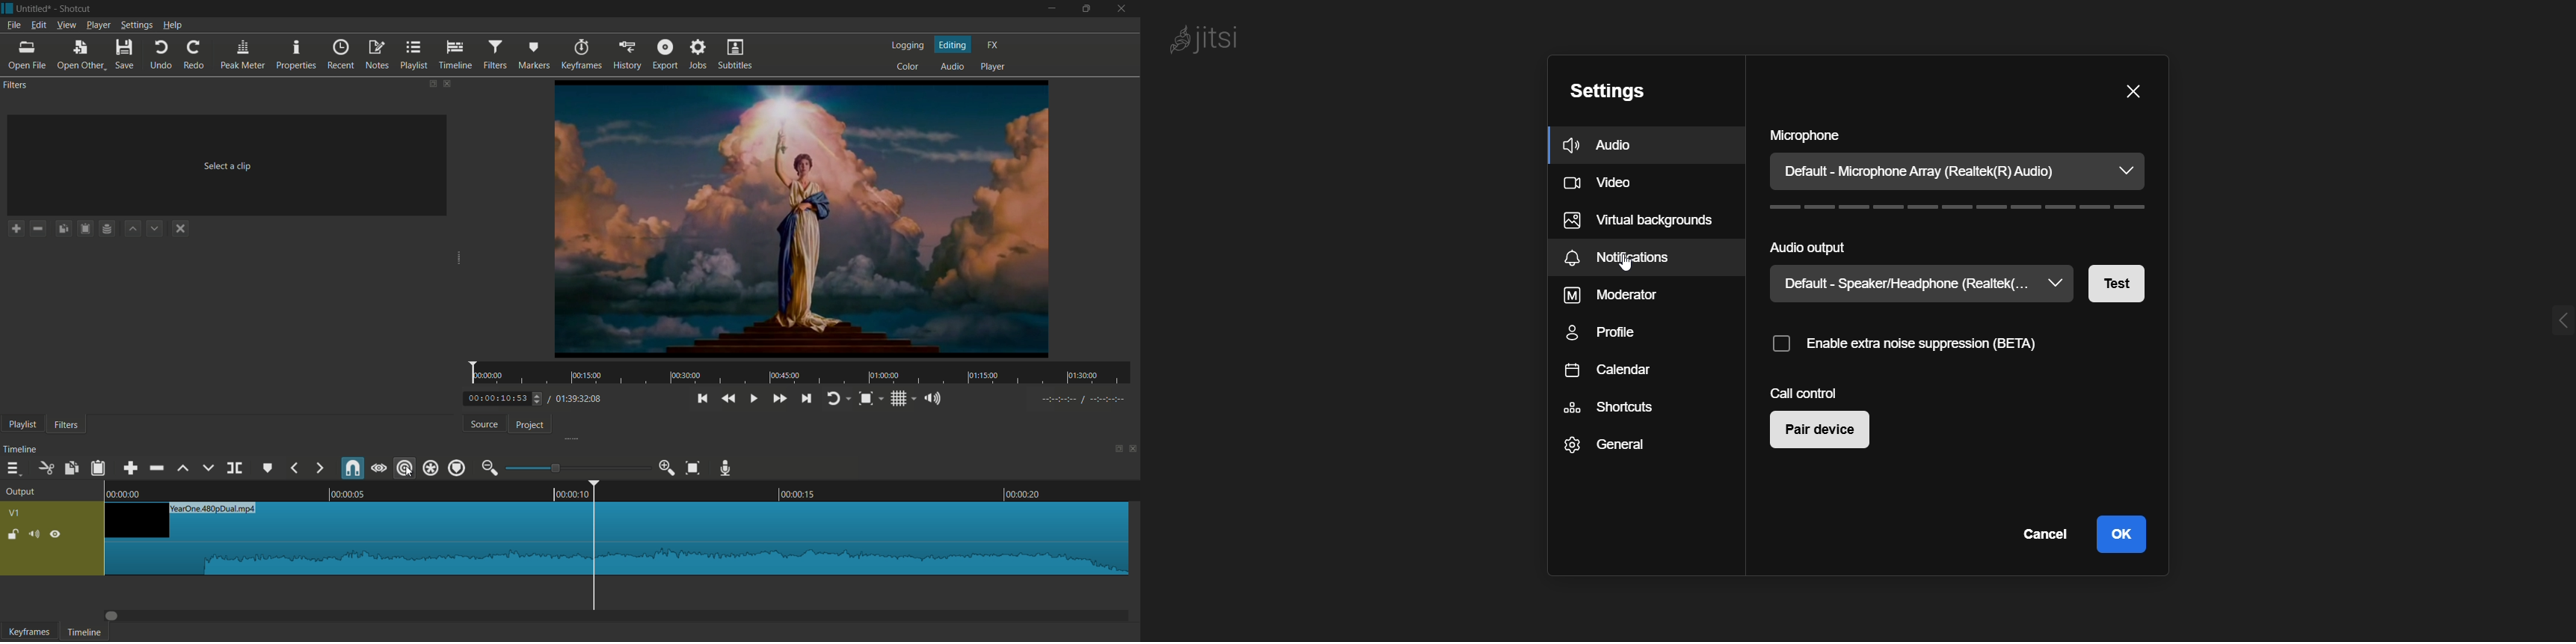  Describe the element at coordinates (954, 44) in the screenshot. I see `editing` at that location.